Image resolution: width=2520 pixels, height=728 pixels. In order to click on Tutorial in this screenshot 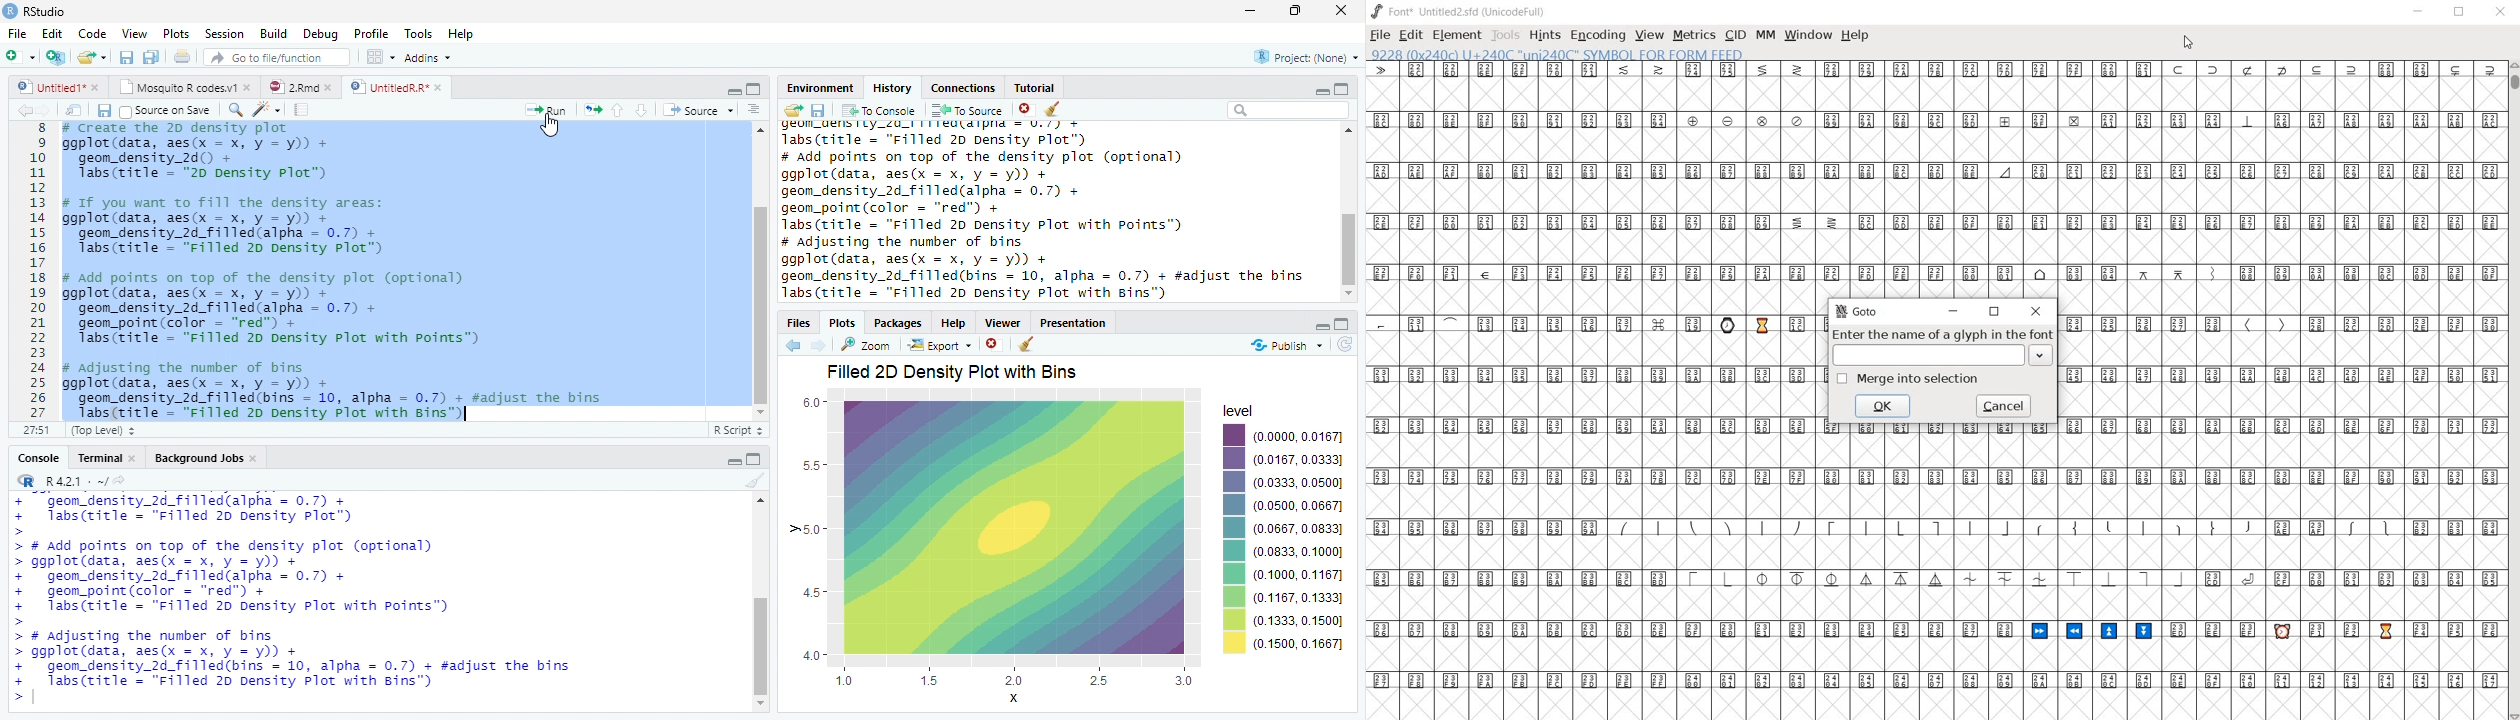, I will do `click(1036, 87)`.